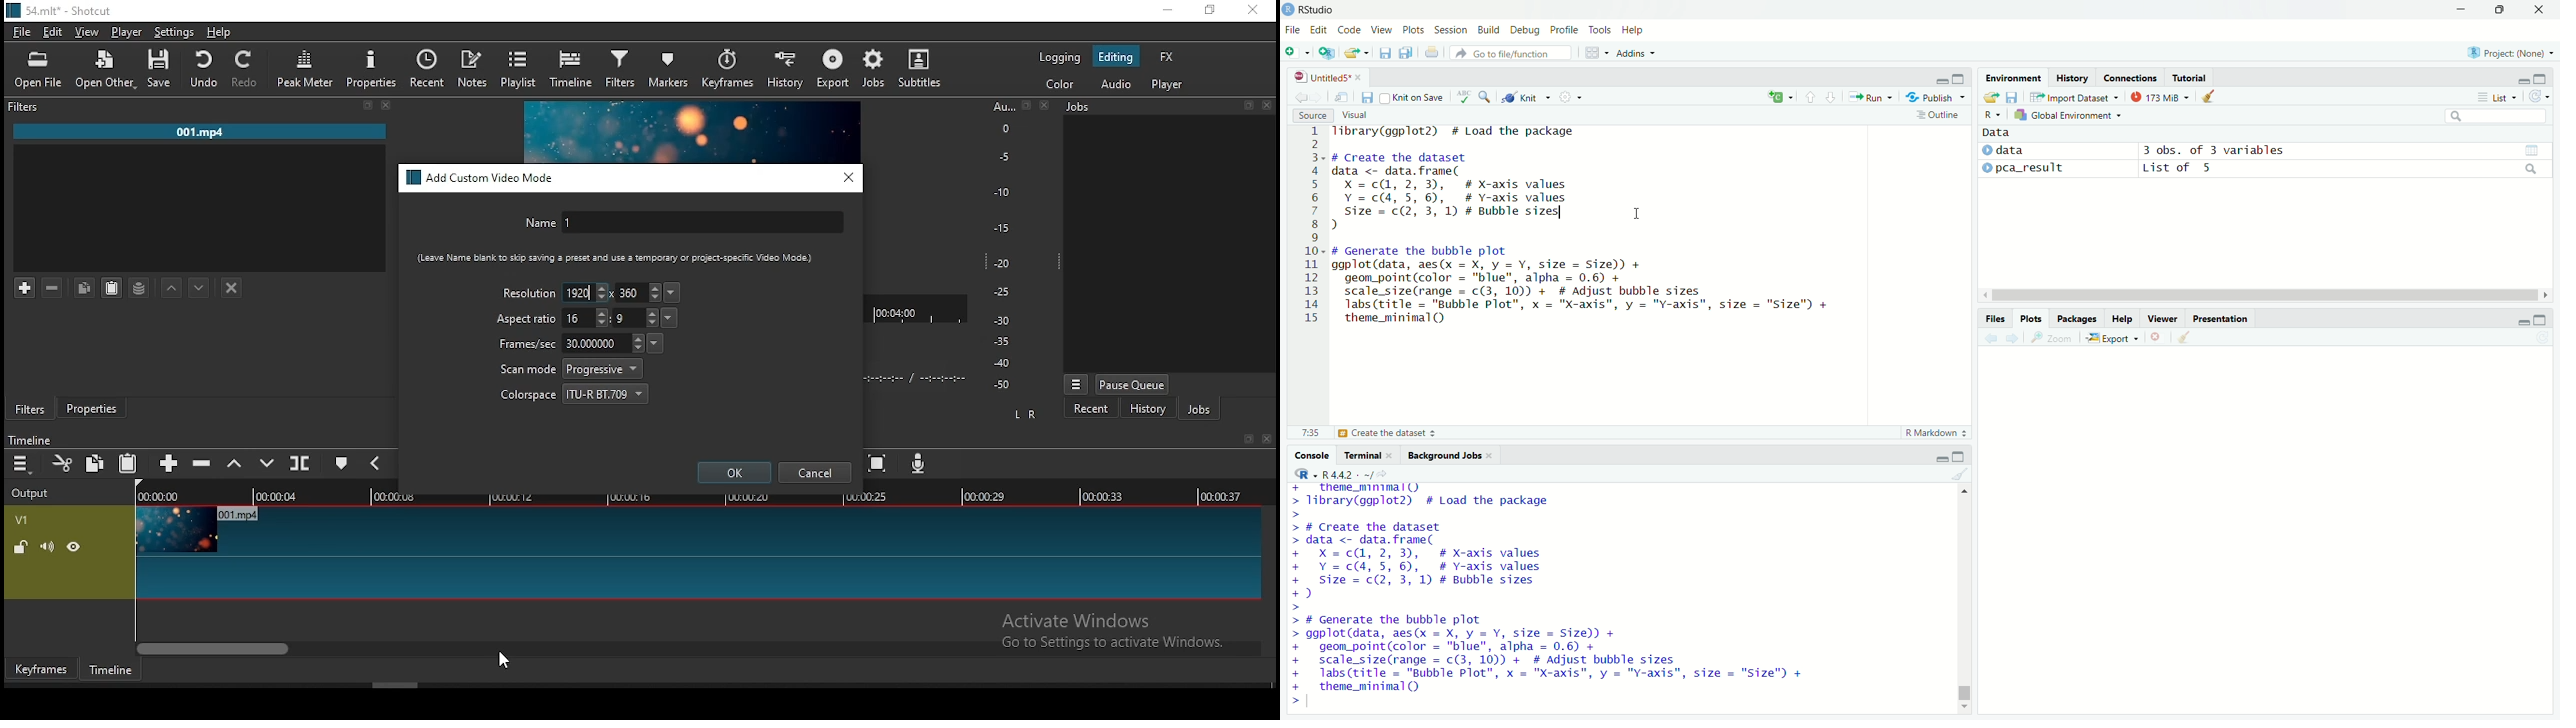  What do you see at coordinates (1464, 97) in the screenshot?
I see `spelling check` at bounding box center [1464, 97].